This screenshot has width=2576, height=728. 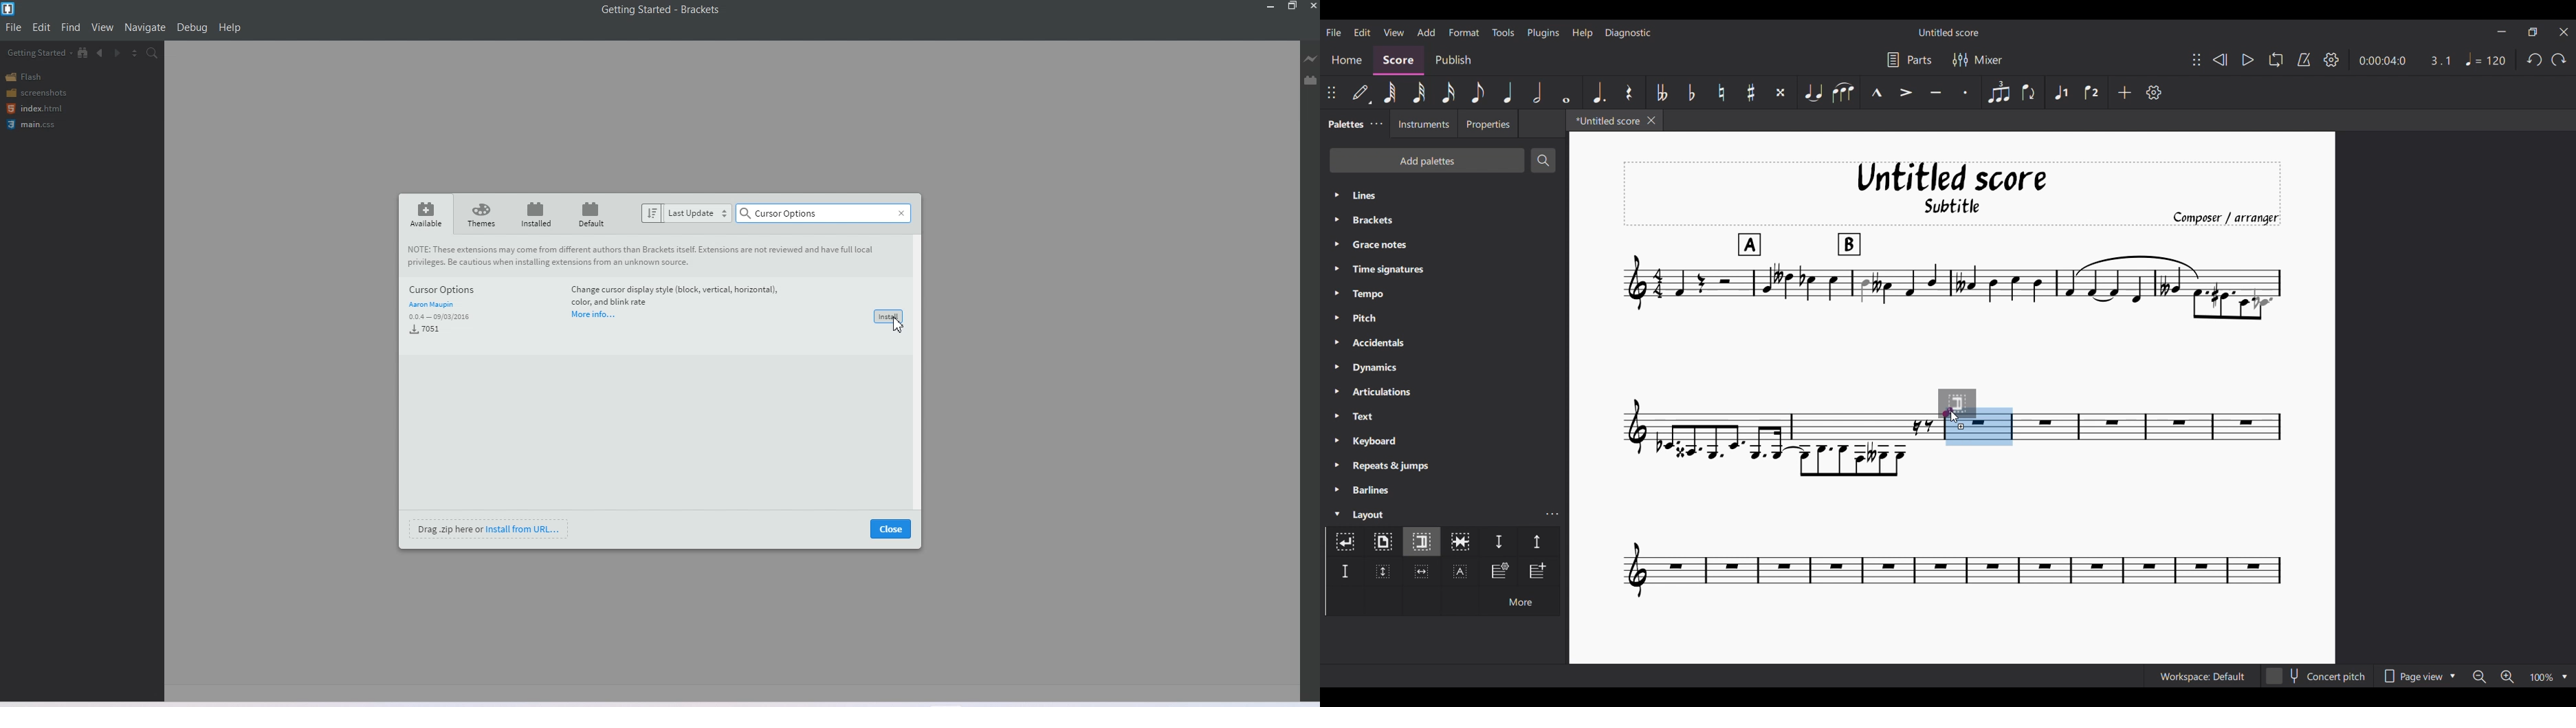 I want to click on Add menu, so click(x=1427, y=32).